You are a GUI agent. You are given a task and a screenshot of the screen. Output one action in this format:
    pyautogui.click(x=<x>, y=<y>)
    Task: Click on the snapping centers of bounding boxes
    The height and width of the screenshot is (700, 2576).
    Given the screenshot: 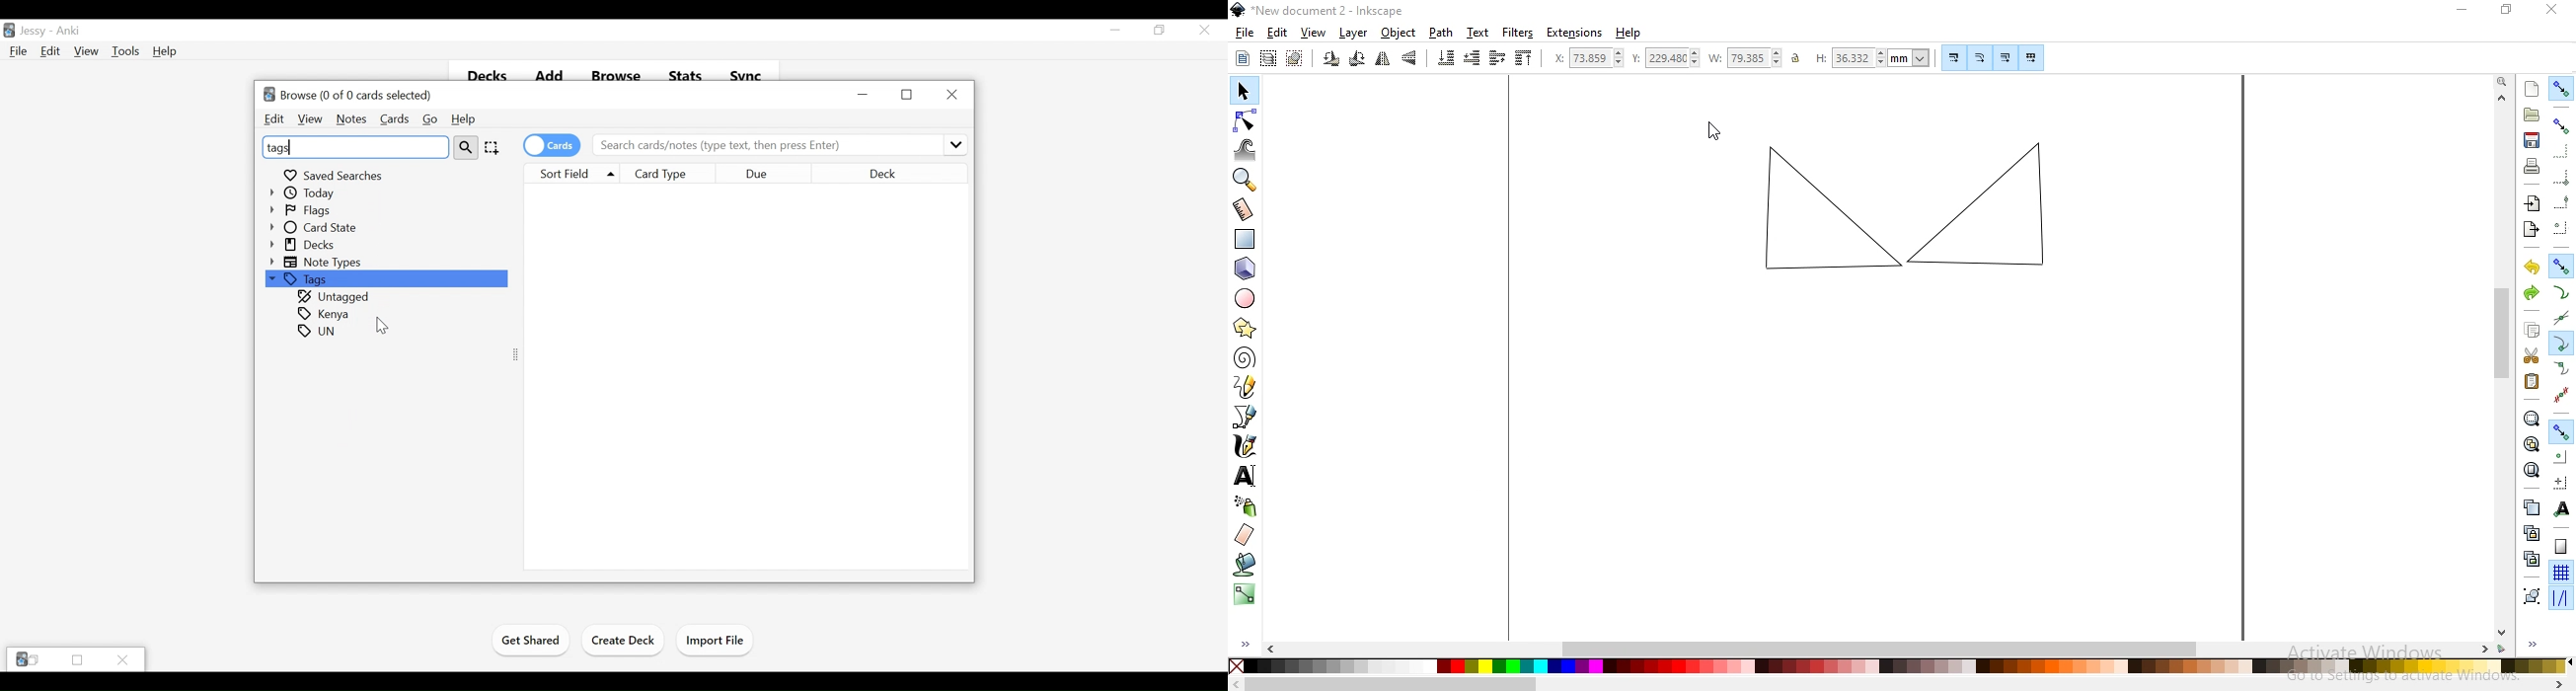 What is the action you would take?
    pyautogui.click(x=2561, y=226)
    